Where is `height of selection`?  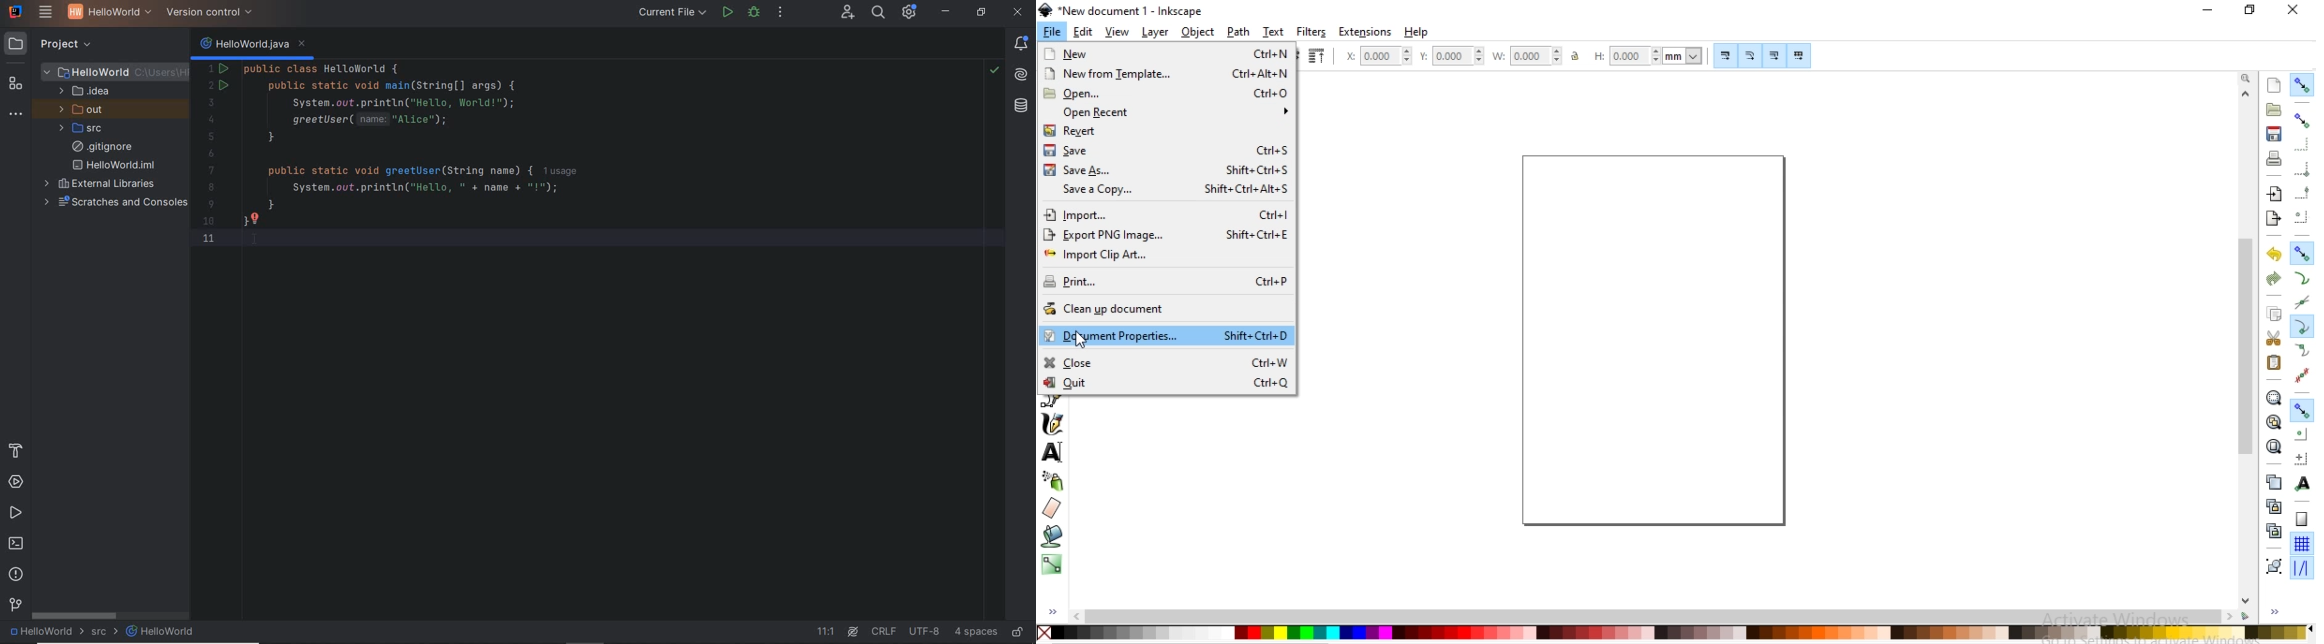 height of selection is located at coordinates (1650, 56).